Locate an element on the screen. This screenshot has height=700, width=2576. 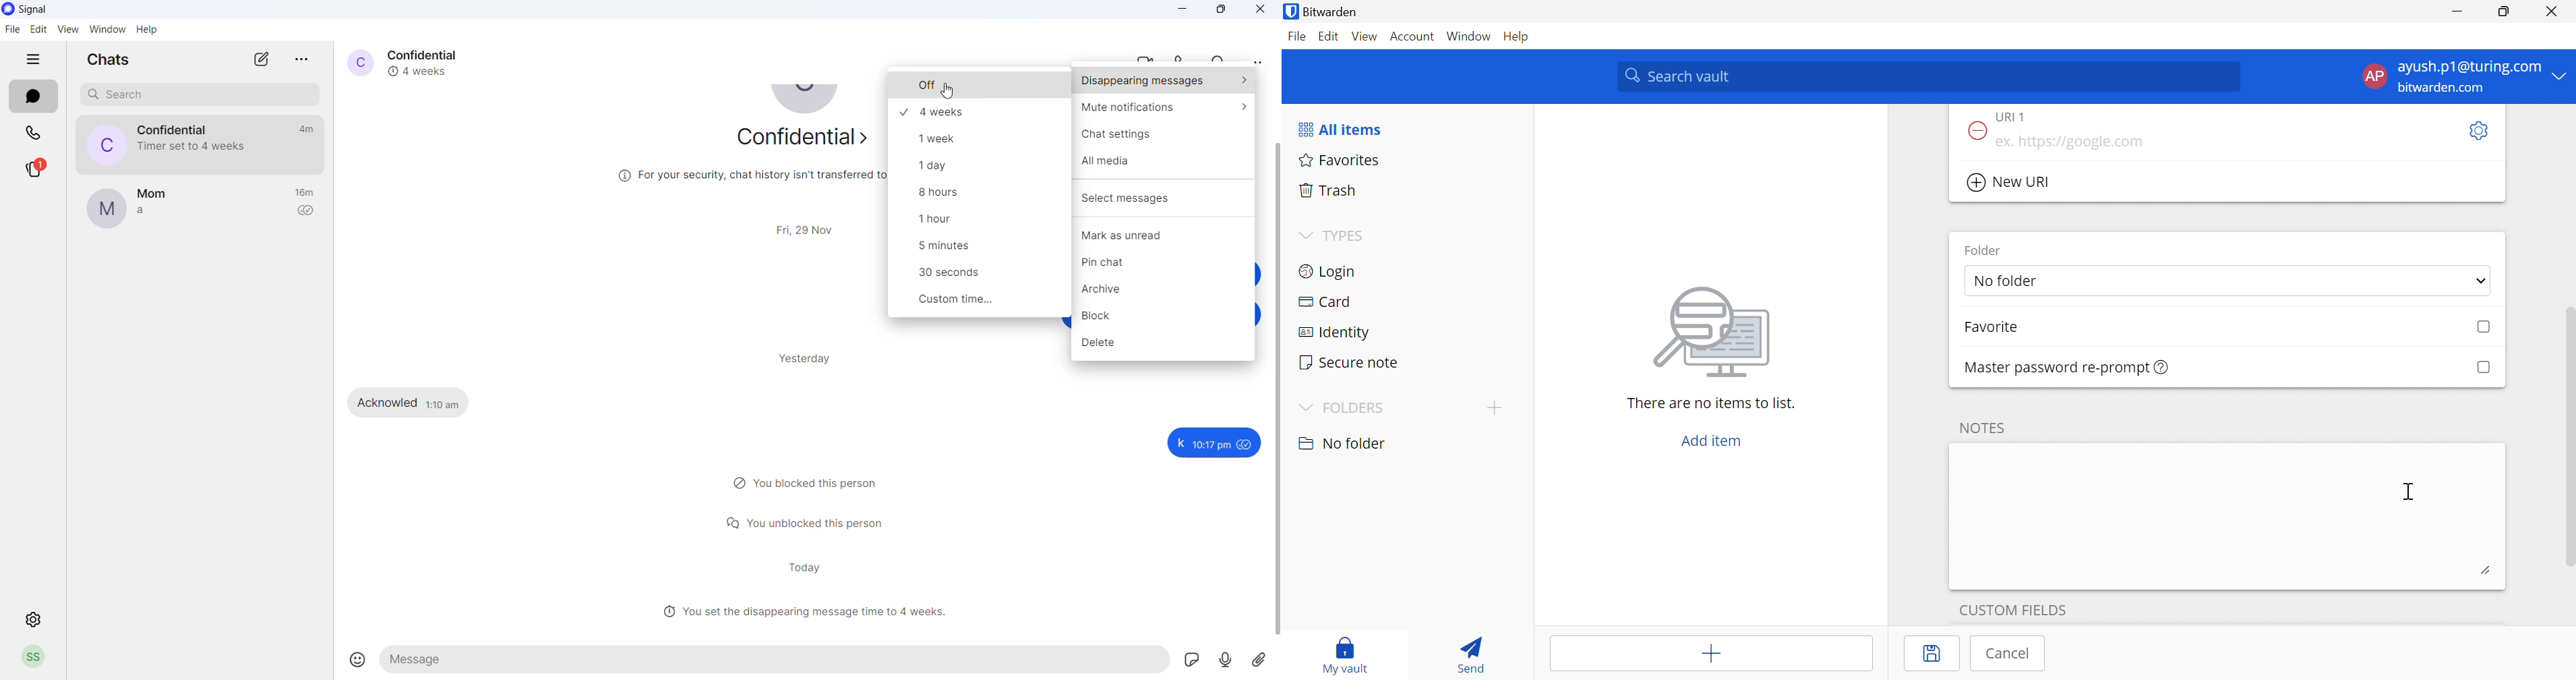
Drop Down is located at coordinates (2482, 283).